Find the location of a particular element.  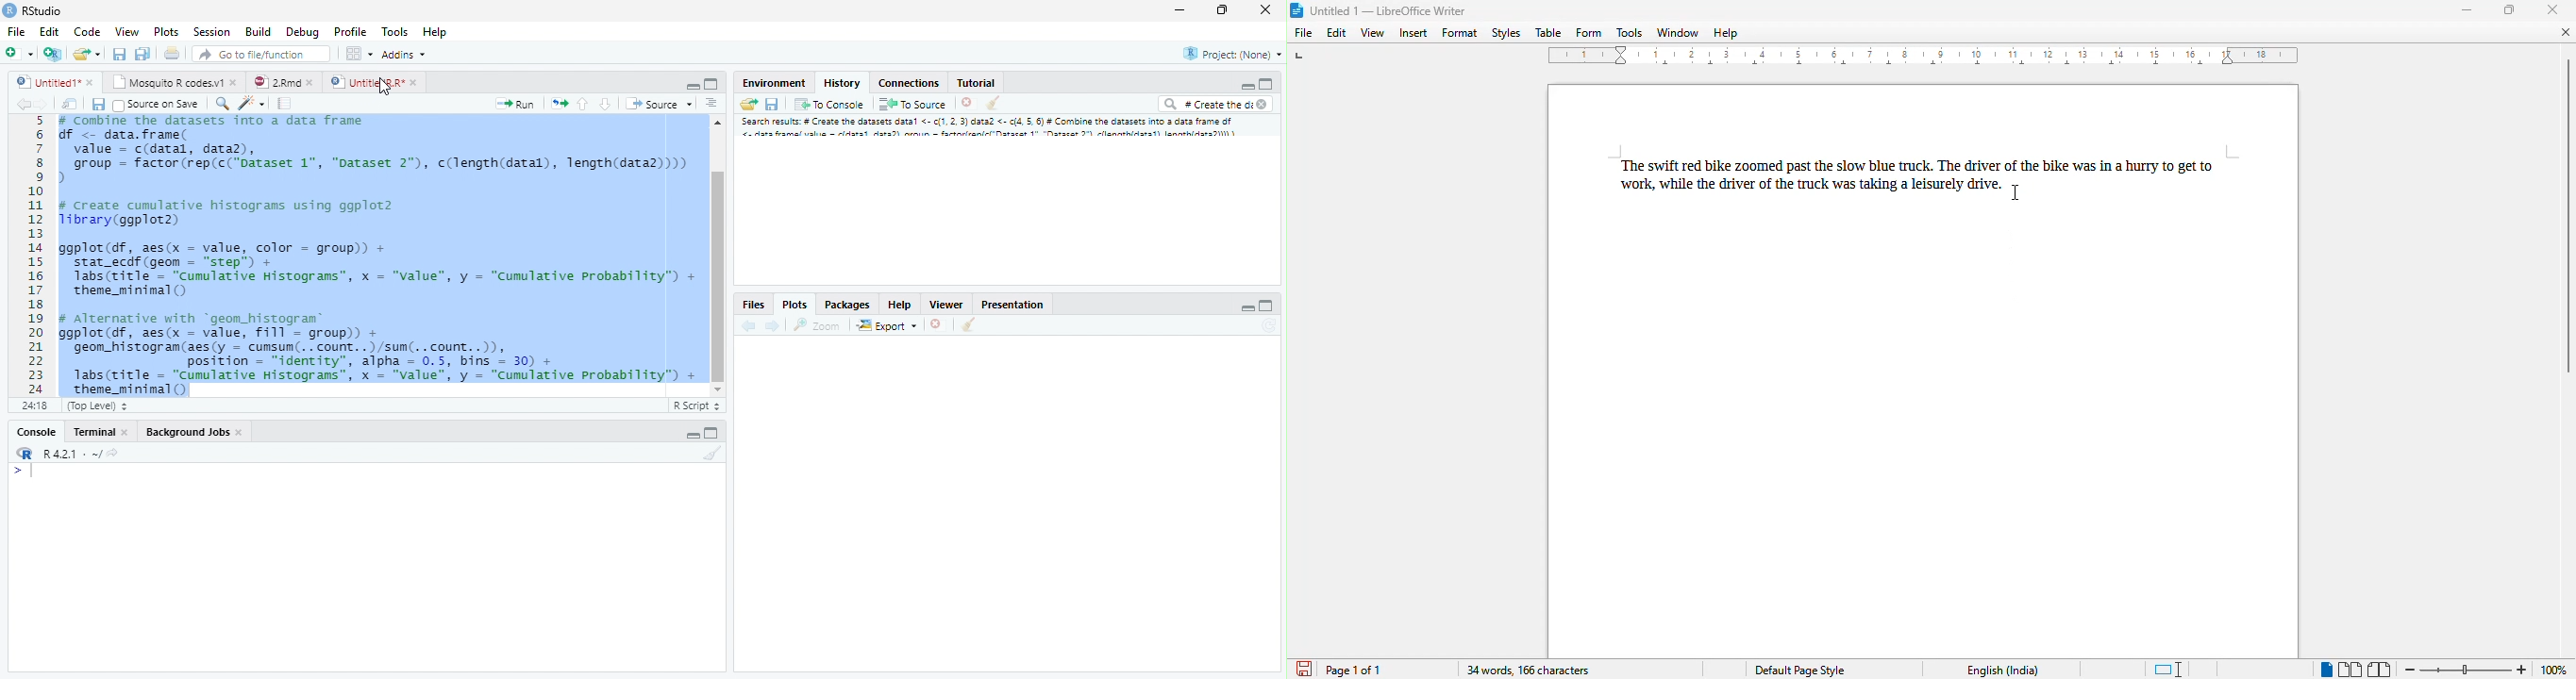

Edit is located at coordinates (50, 33).